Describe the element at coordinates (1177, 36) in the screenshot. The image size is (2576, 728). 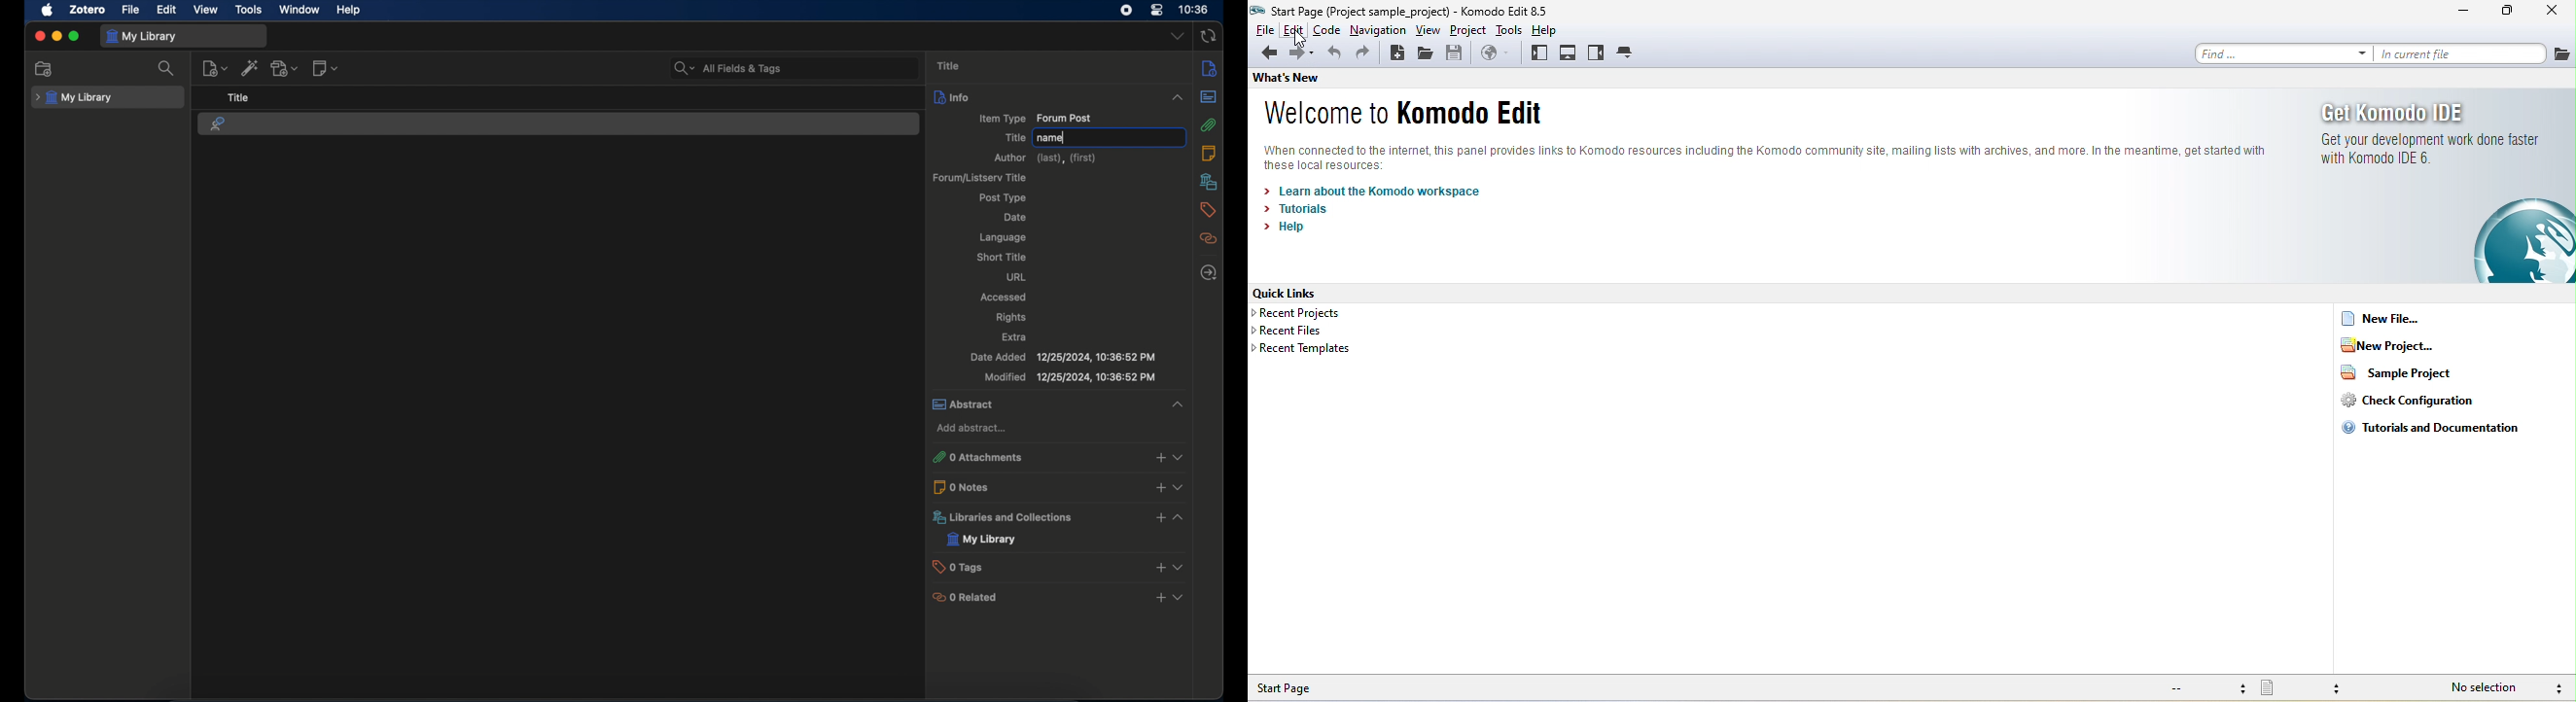
I see `dropdown` at that location.